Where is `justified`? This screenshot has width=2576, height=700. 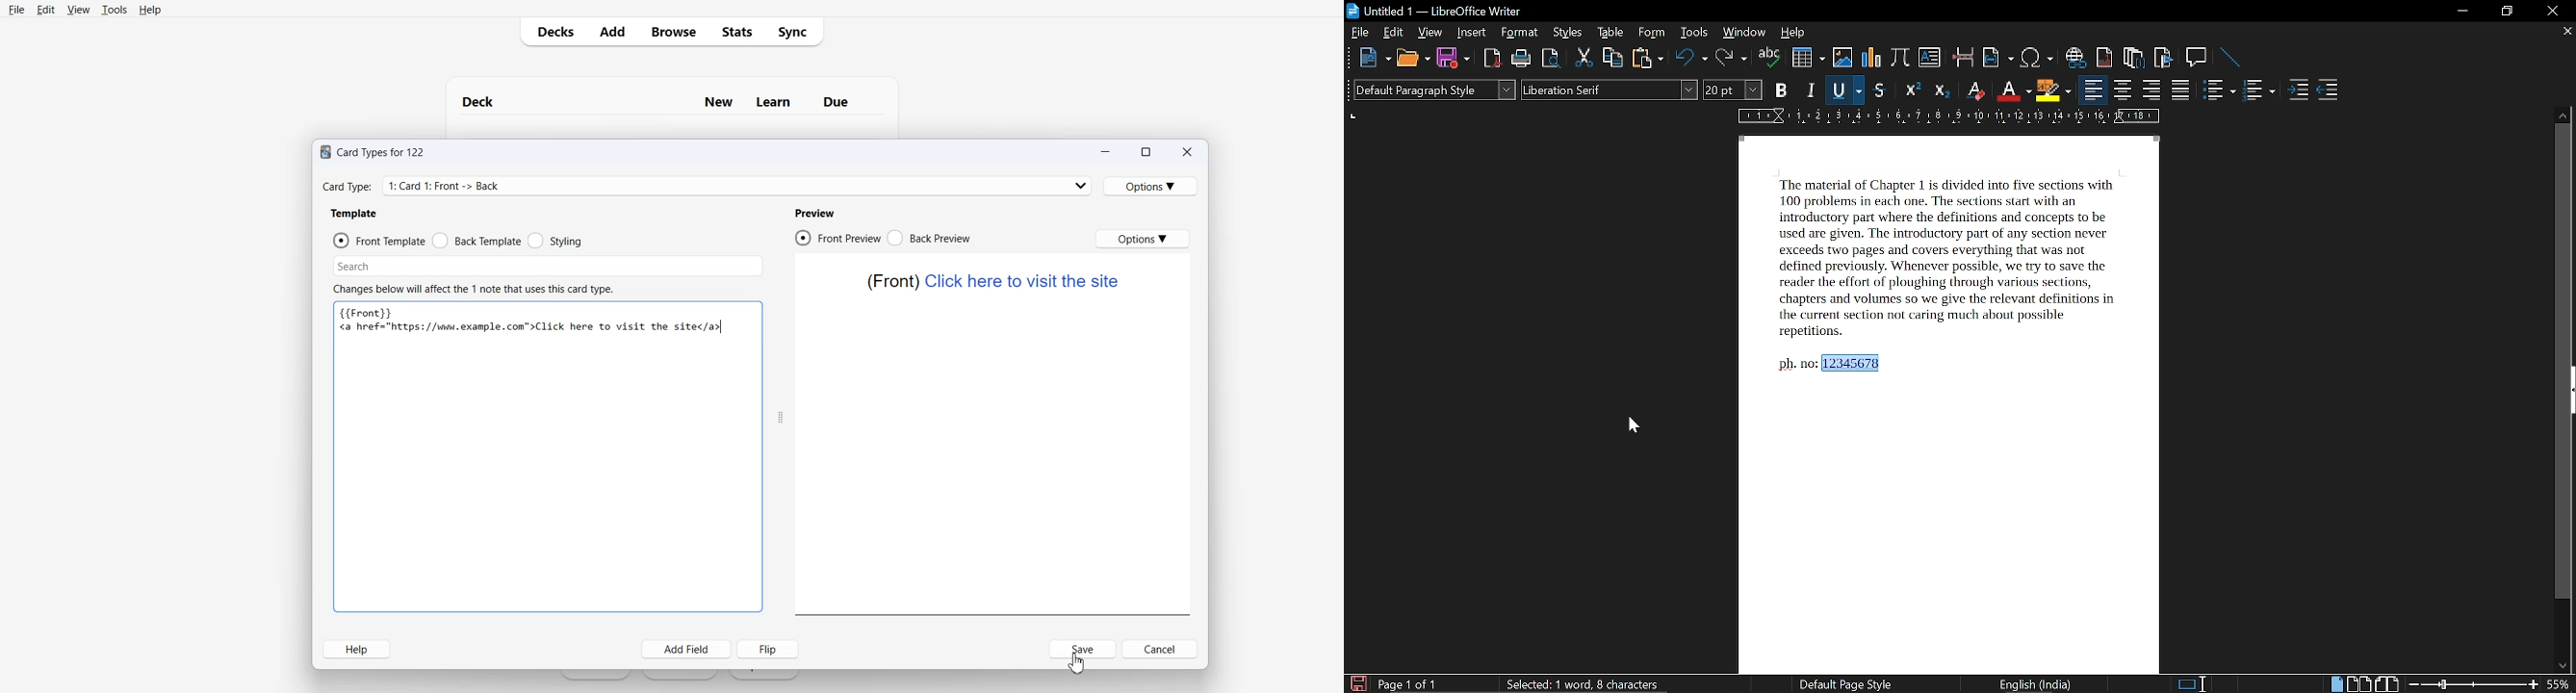 justified is located at coordinates (2183, 91).